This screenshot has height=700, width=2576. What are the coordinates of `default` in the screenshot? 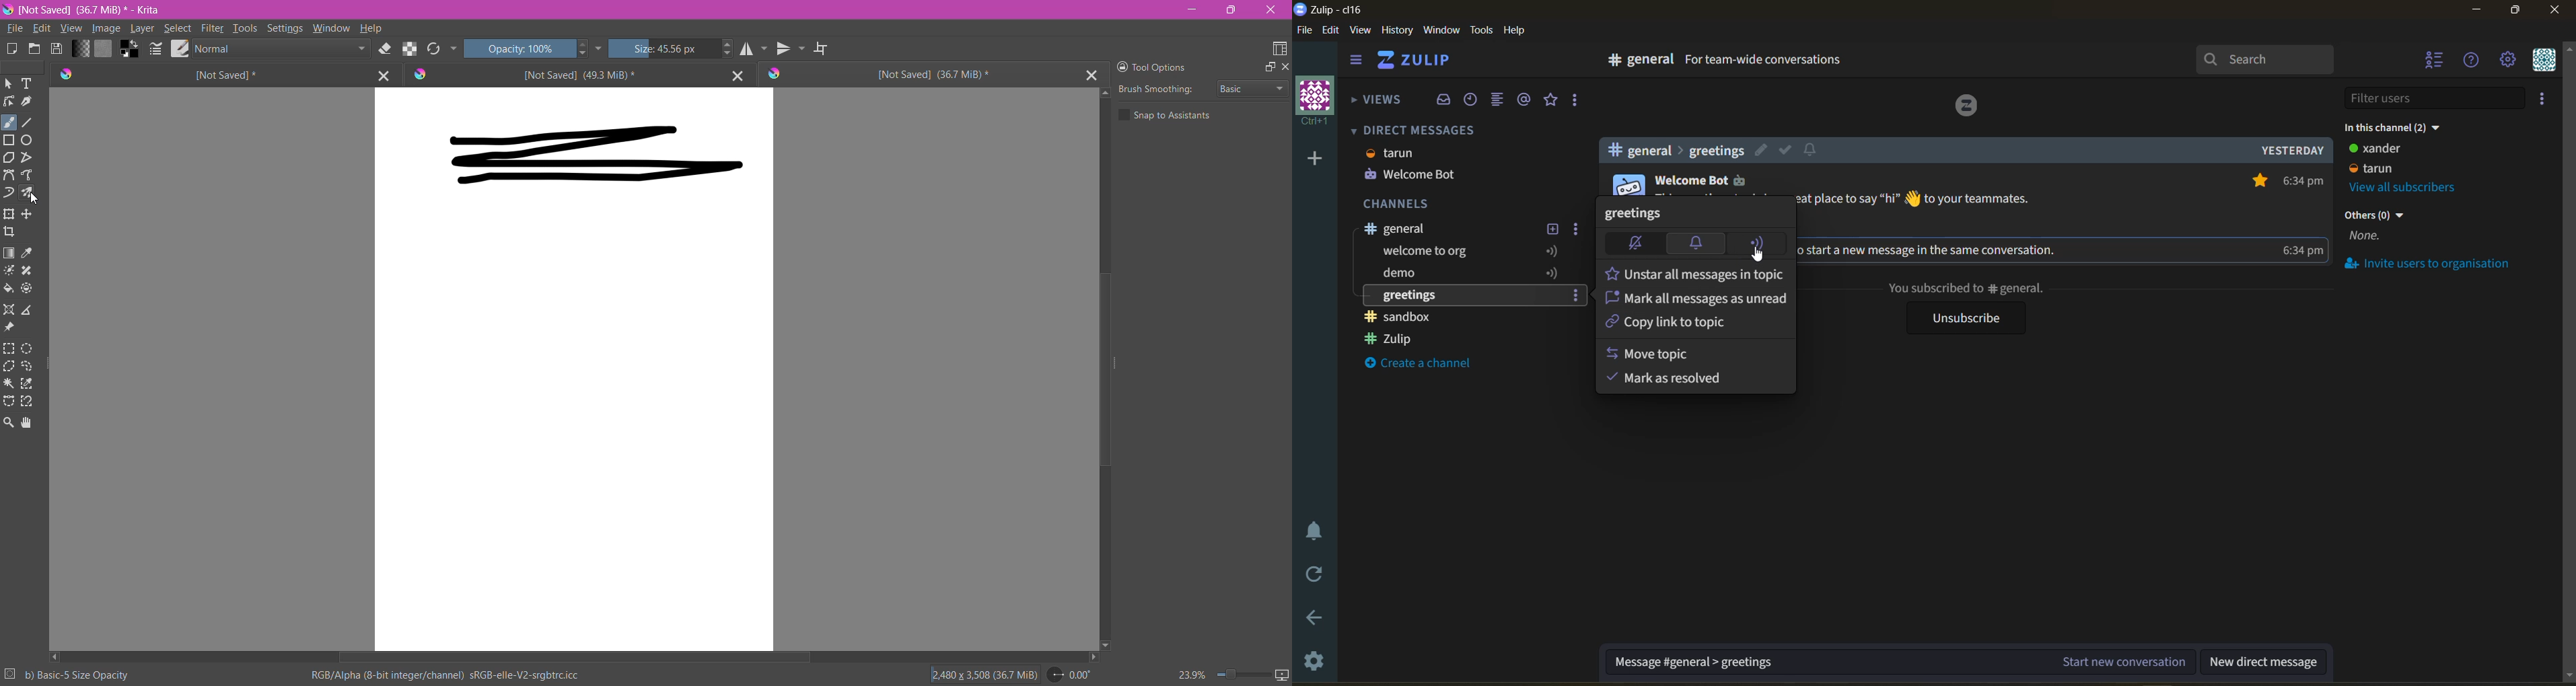 It's located at (1701, 243).